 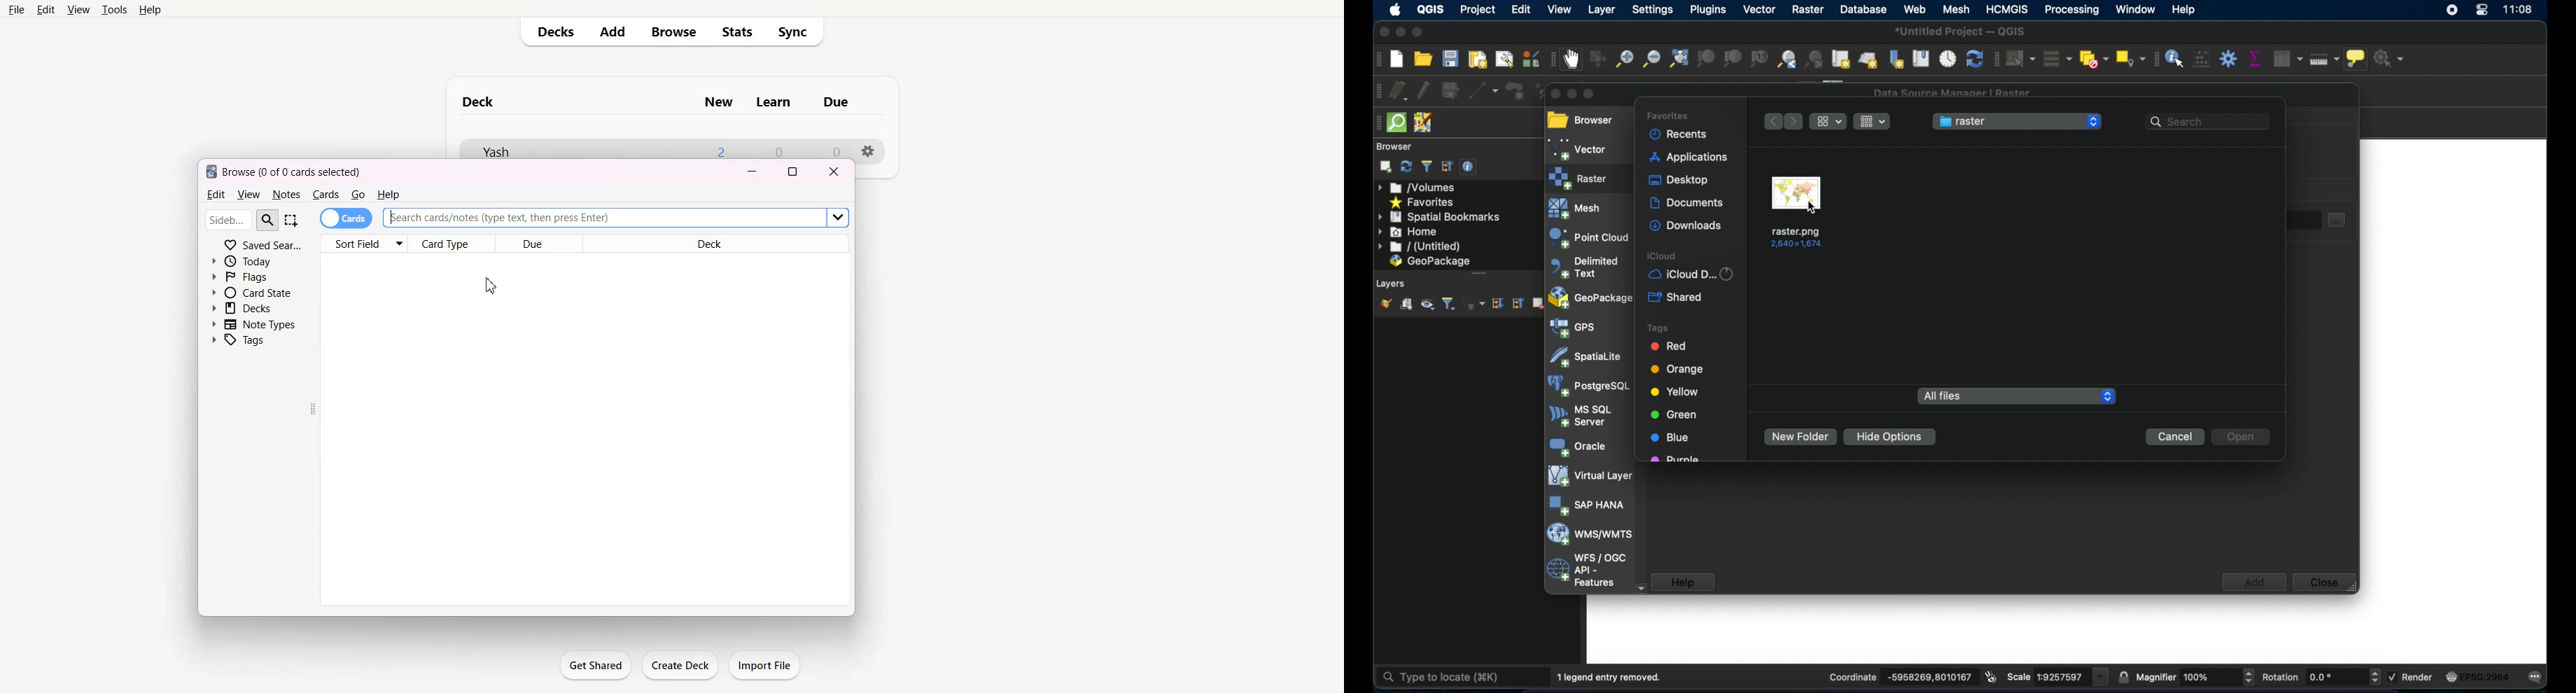 I want to click on deck, so click(x=489, y=100).